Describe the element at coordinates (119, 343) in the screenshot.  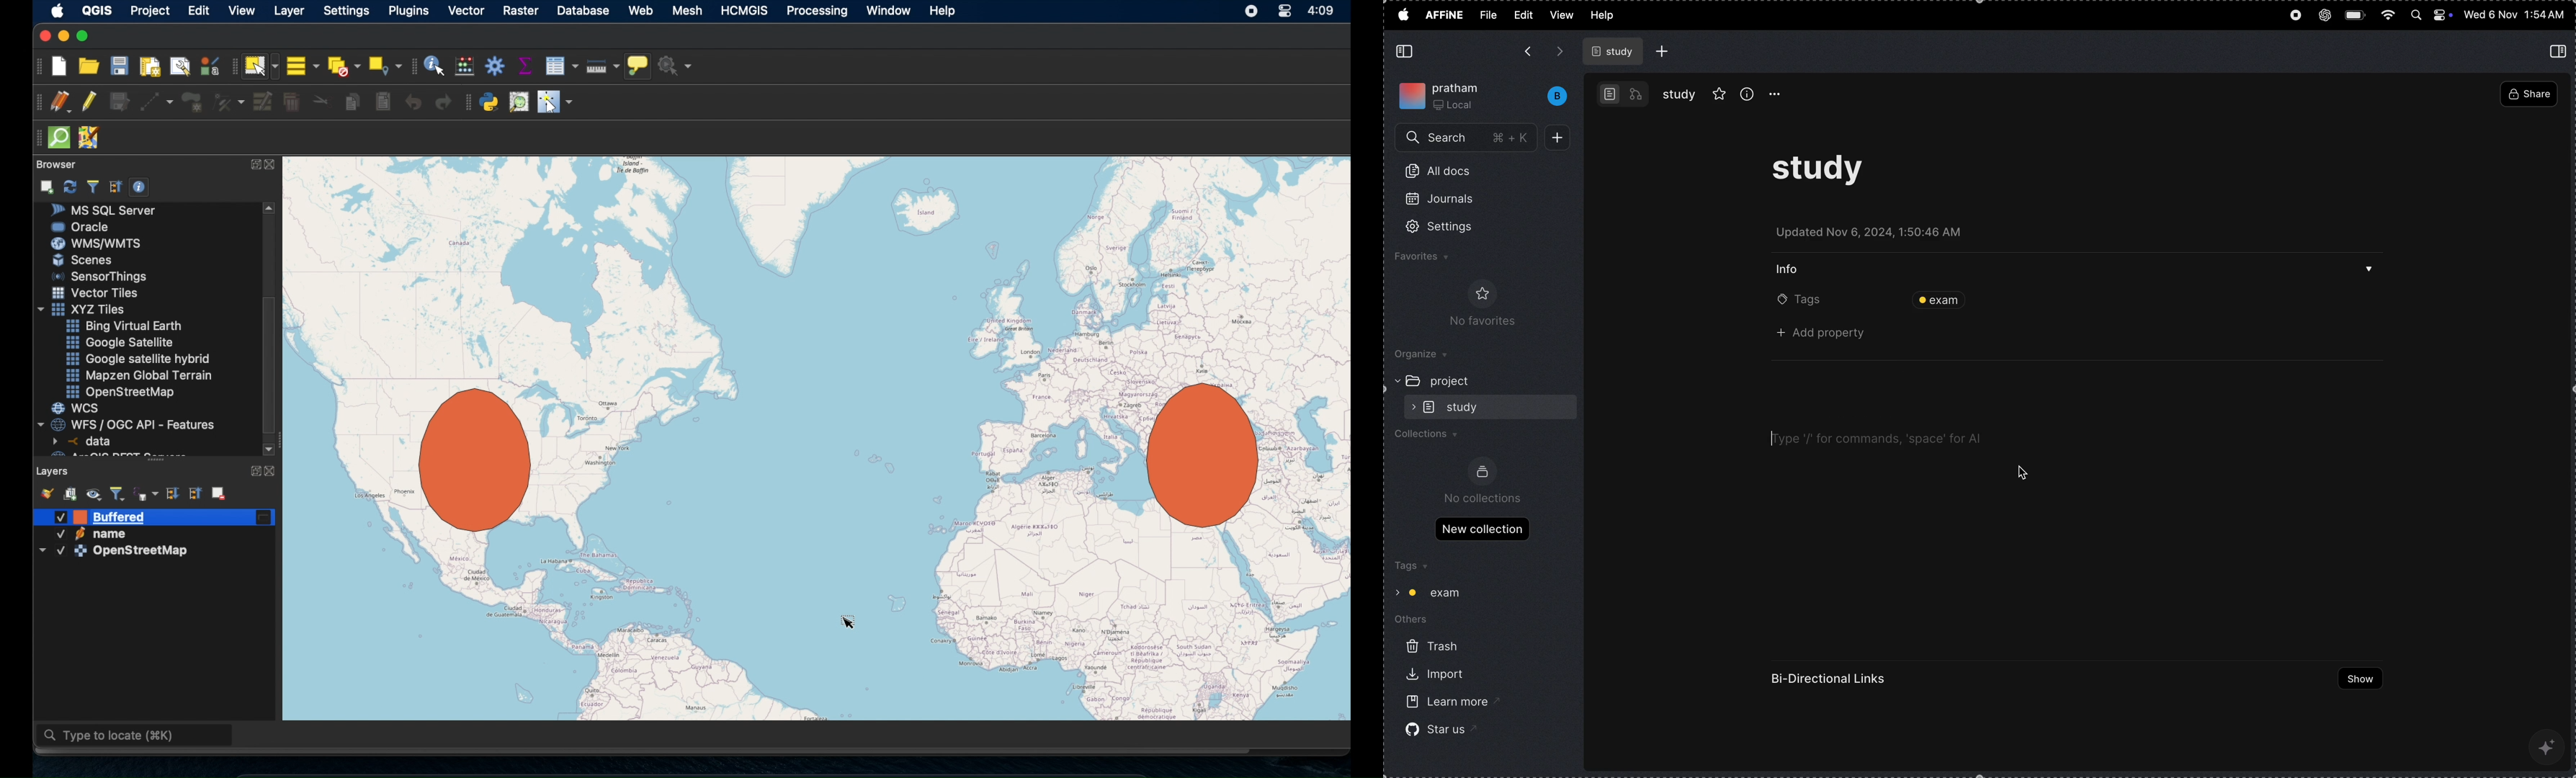
I see `google satellite` at that location.